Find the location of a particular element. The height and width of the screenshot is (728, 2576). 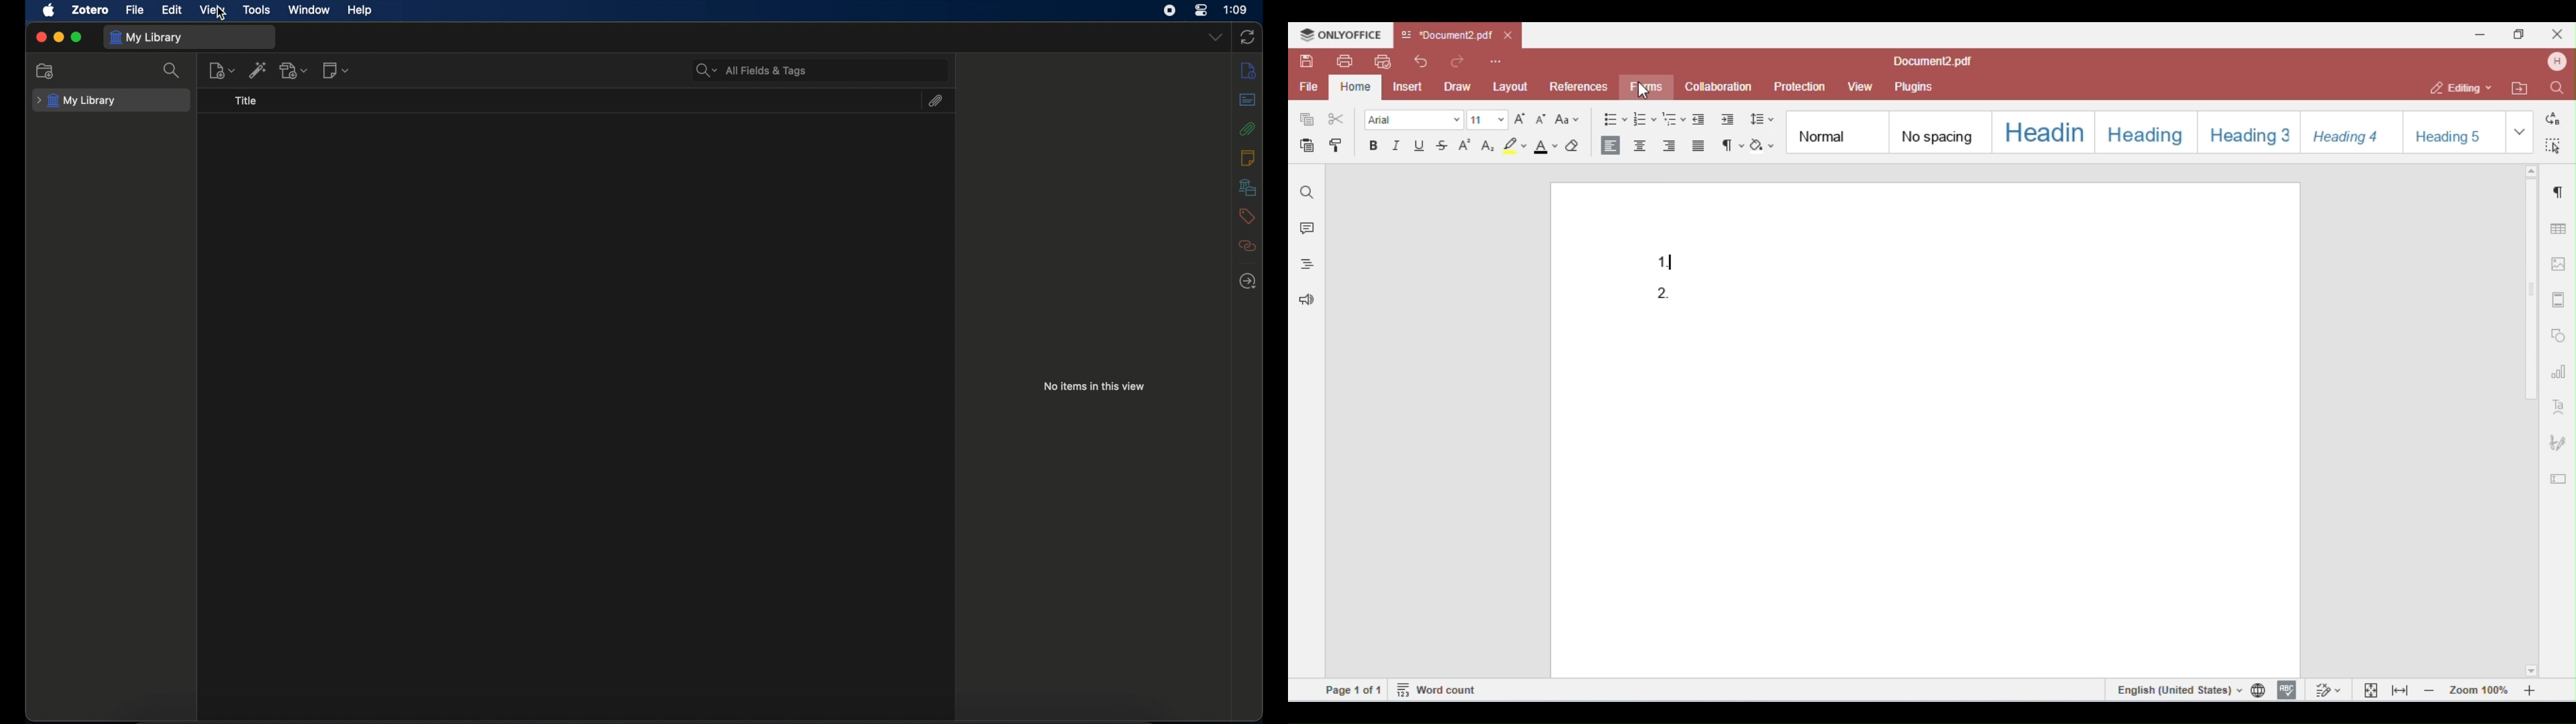

dropdown is located at coordinates (1215, 37).